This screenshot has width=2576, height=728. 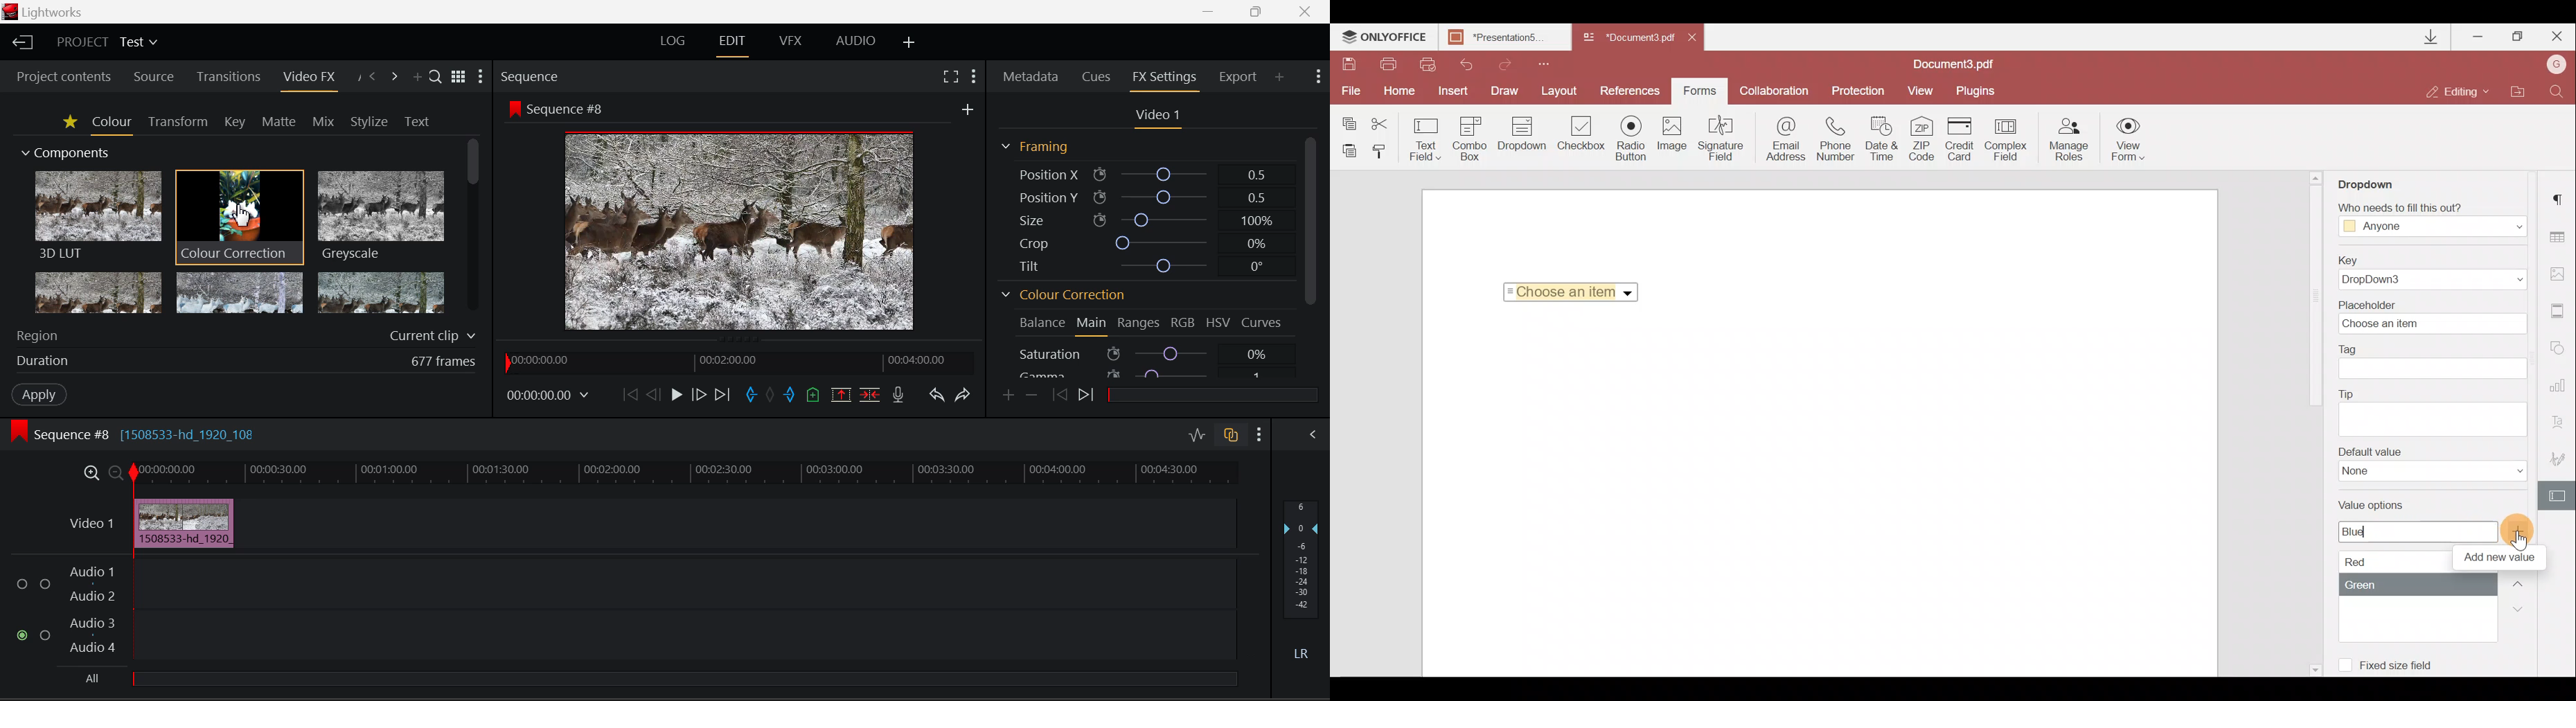 I want to click on Frame Time, so click(x=548, y=397).